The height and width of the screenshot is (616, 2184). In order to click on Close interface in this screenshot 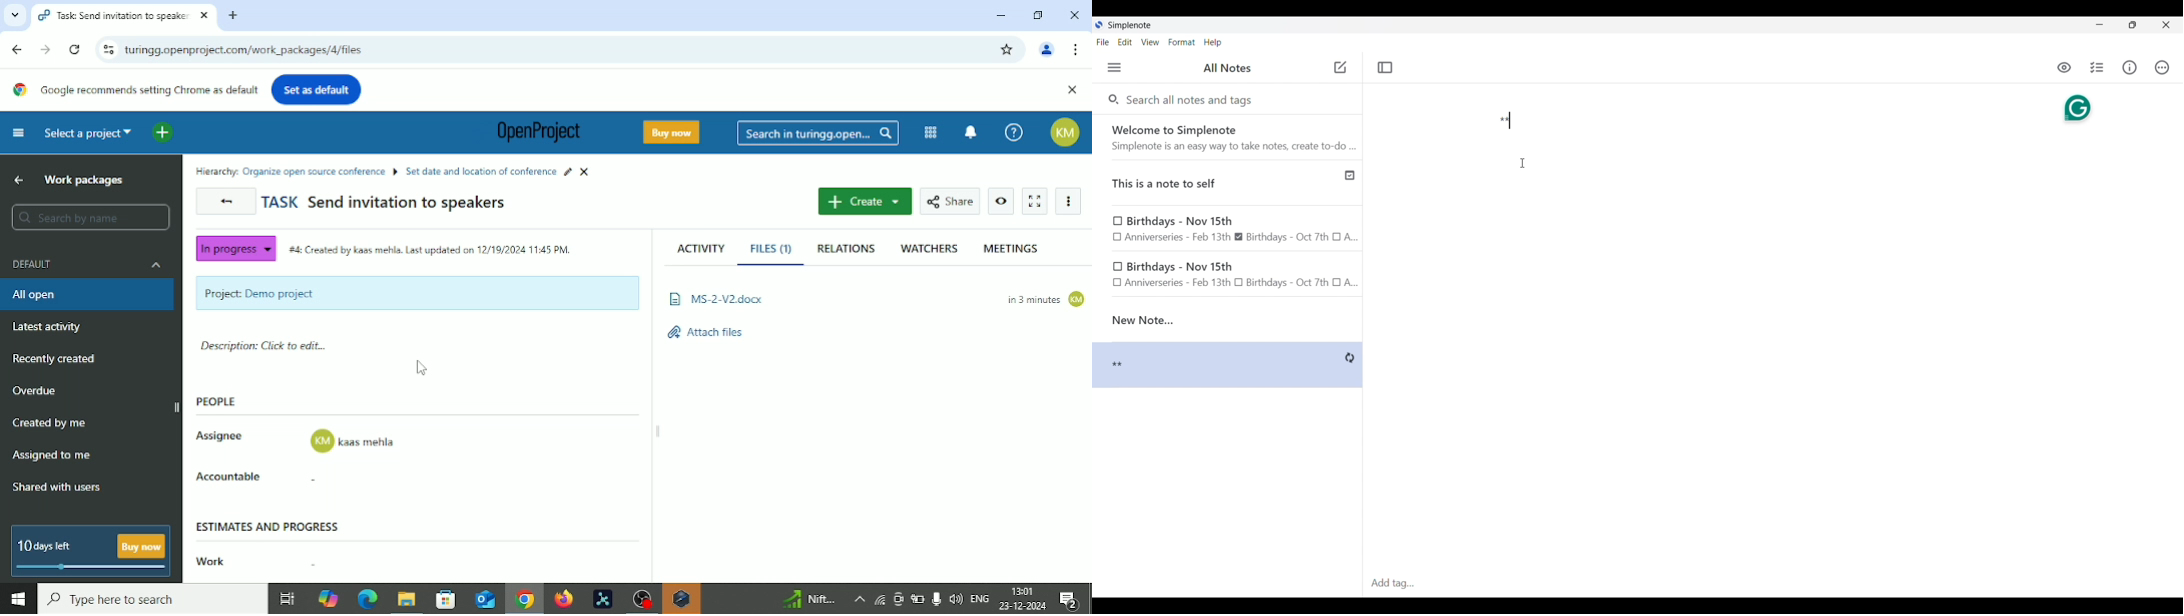, I will do `click(2166, 24)`.